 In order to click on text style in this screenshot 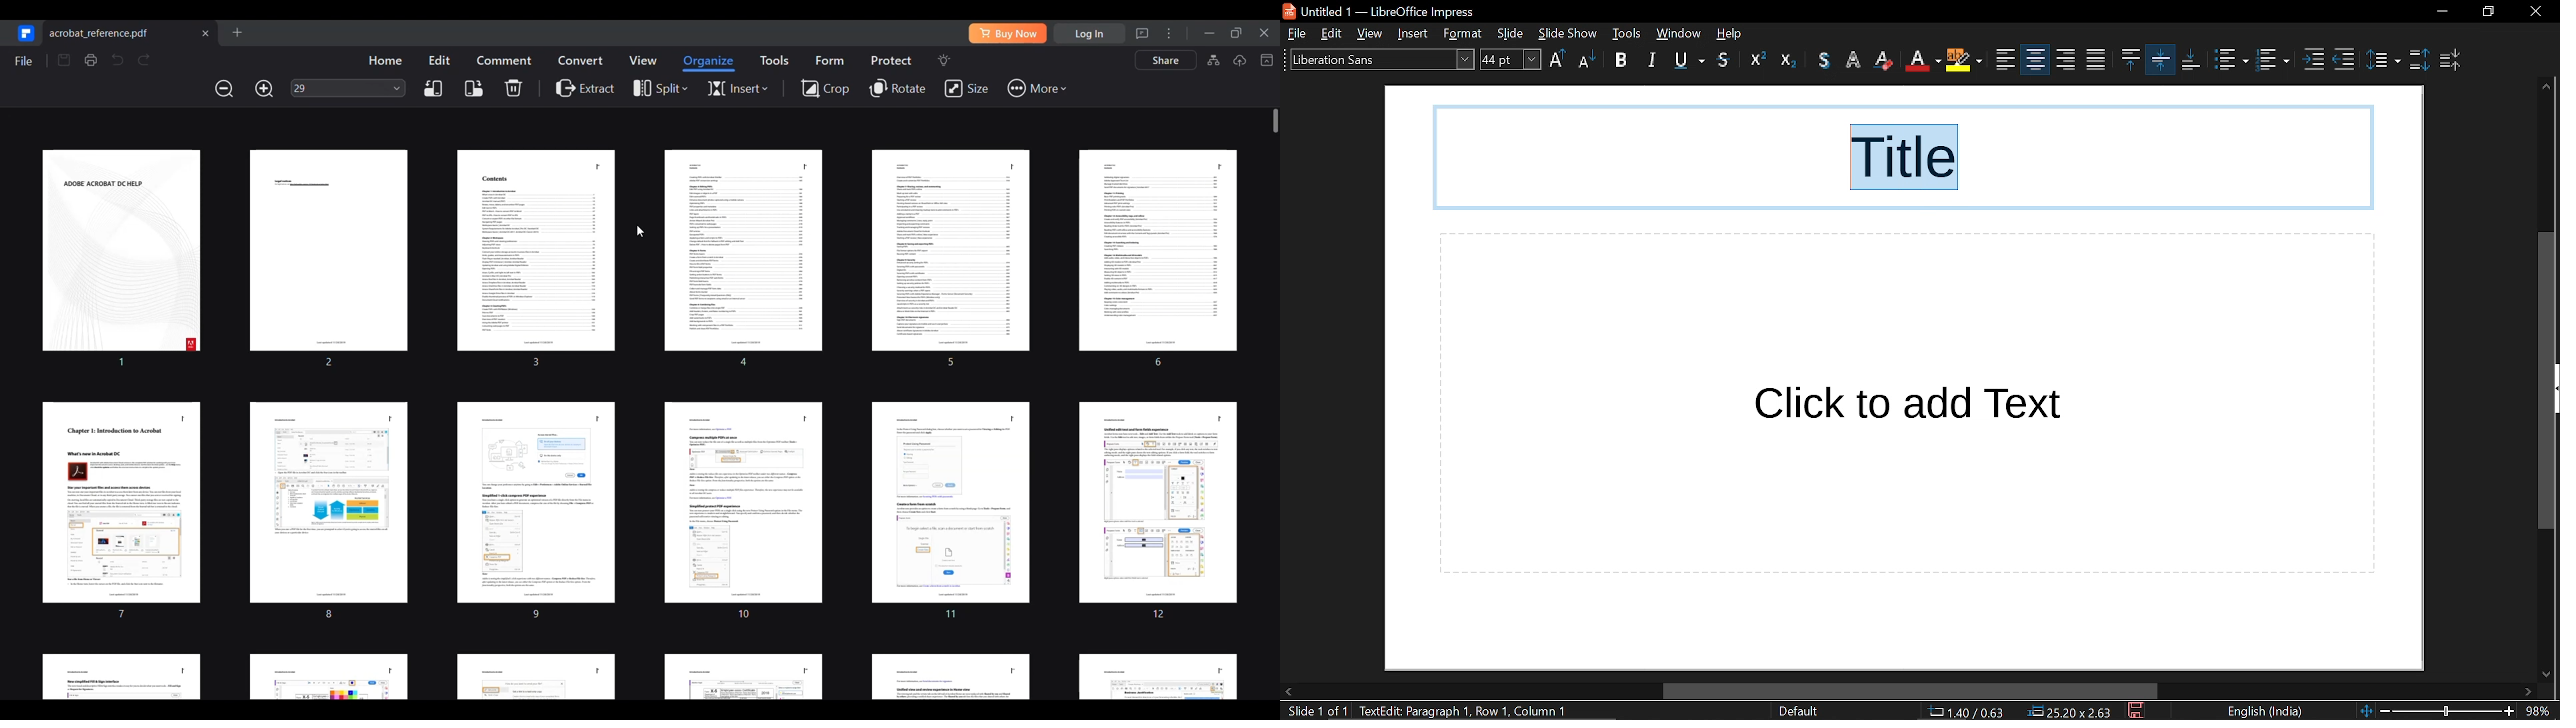, I will do `click(1376, 58)`.